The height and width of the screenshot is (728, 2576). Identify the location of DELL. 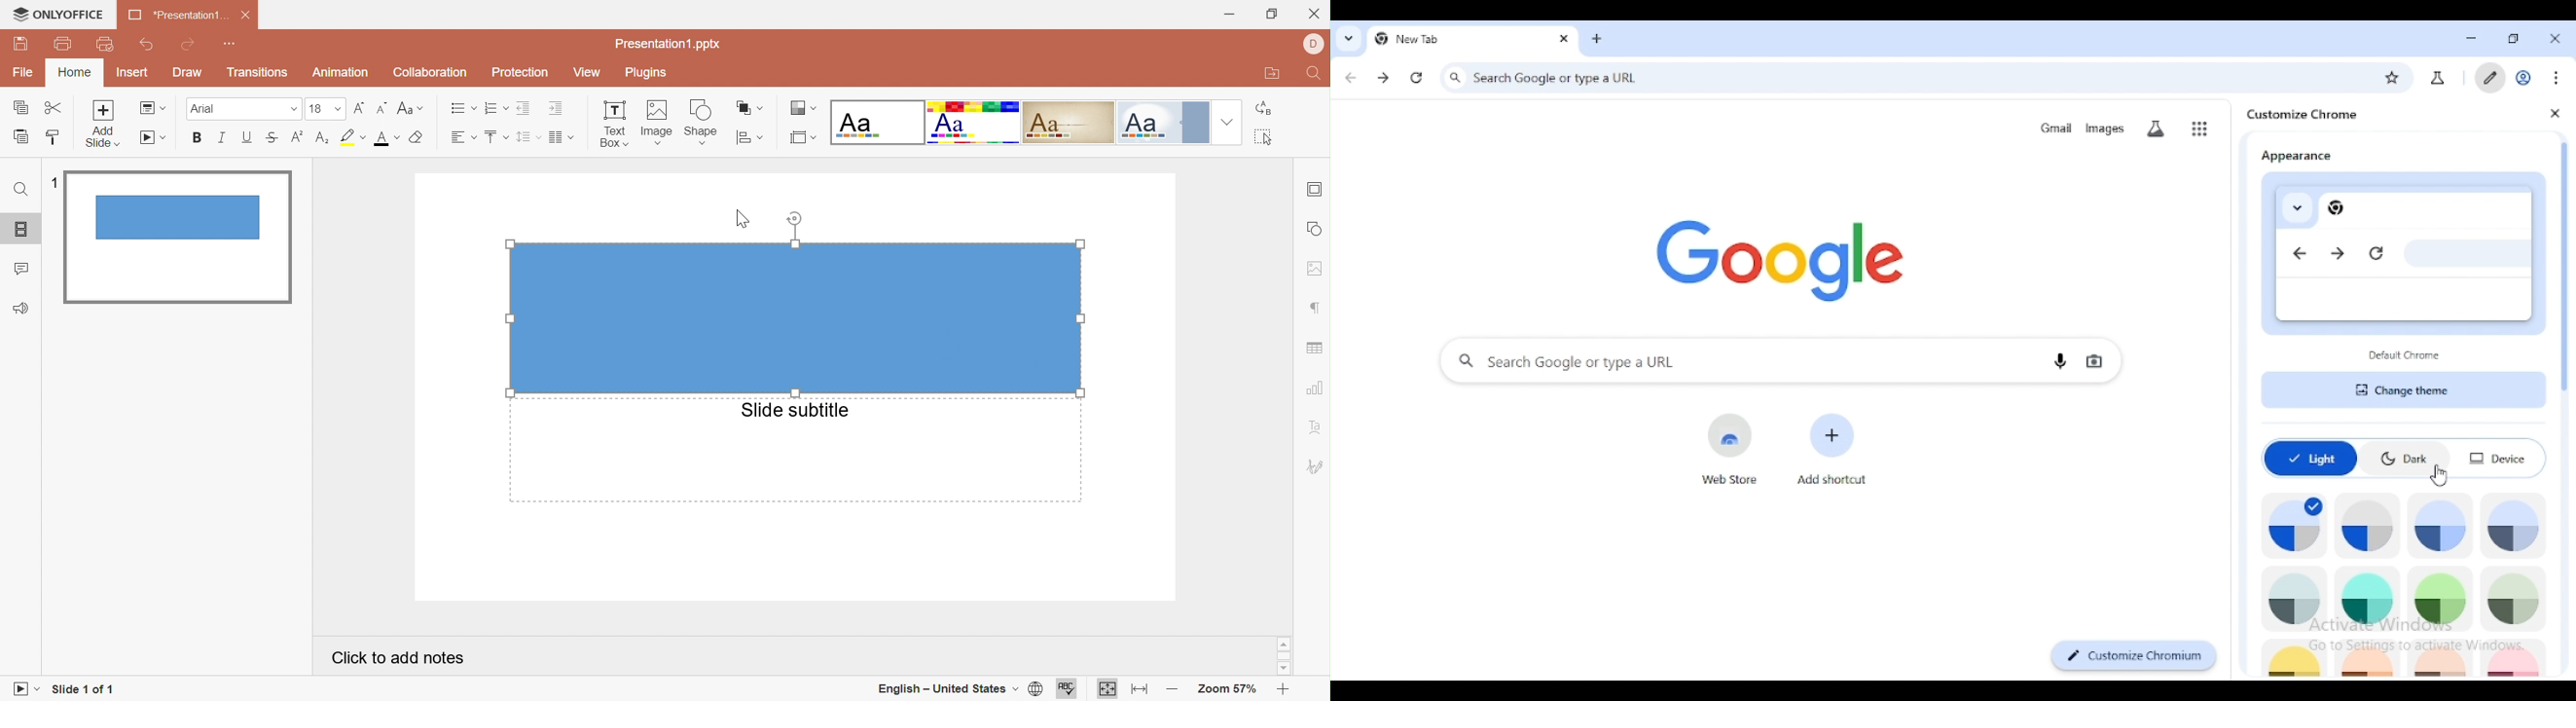
(1314, 45).